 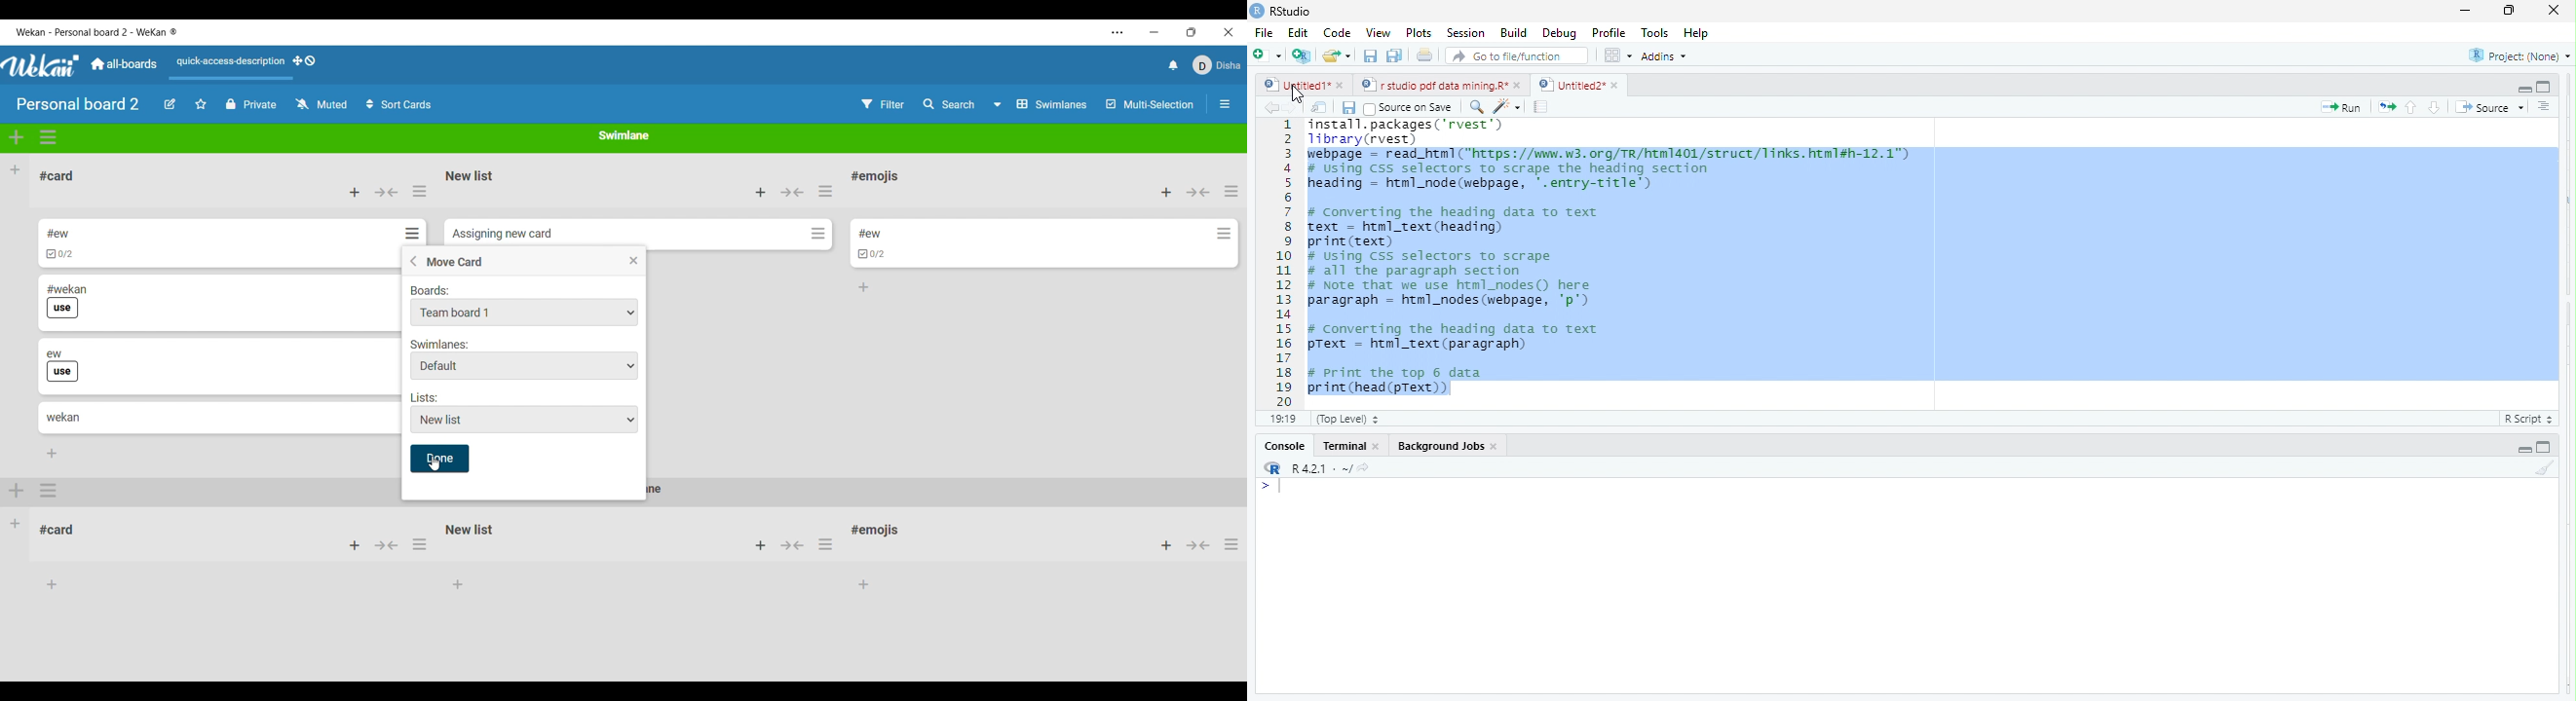 What do you see at coordinates (2490, 109) in the screenshot?
I see ` Source ` at bounding box center [2490, 109].